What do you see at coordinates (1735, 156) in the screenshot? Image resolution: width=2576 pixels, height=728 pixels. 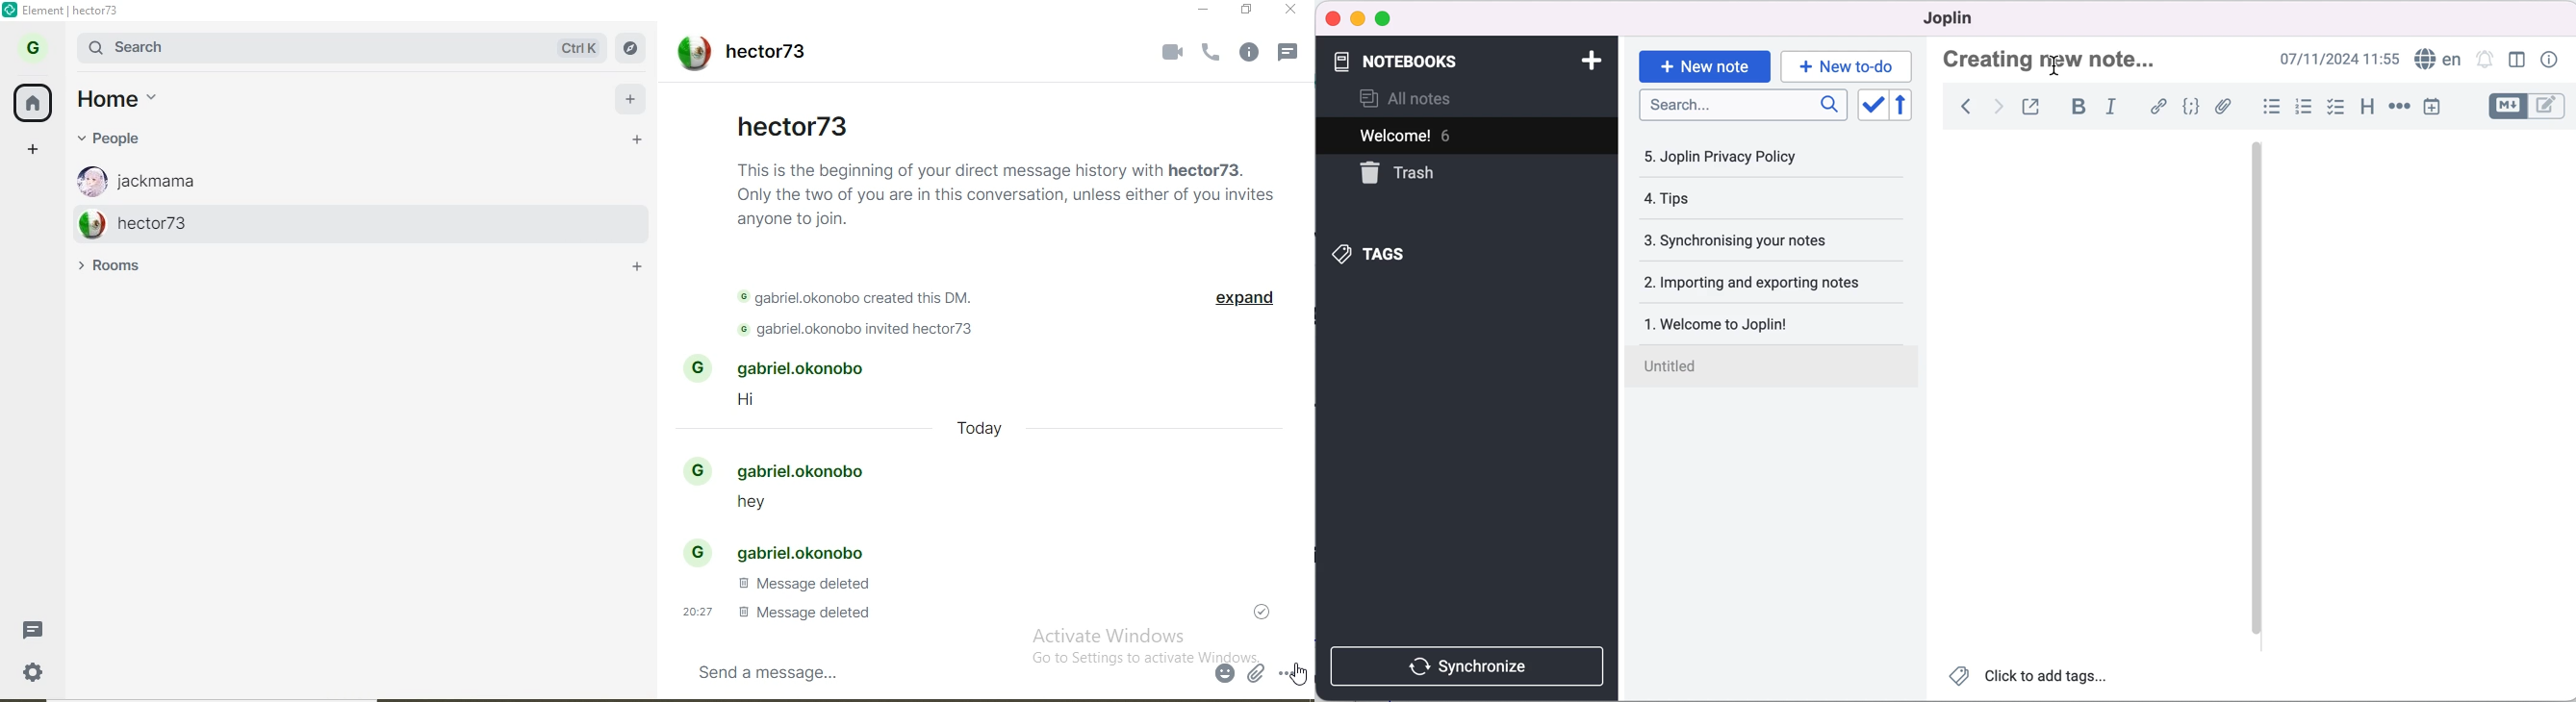 I see `joplin privacy policy` at bounding box center [1735, 156].